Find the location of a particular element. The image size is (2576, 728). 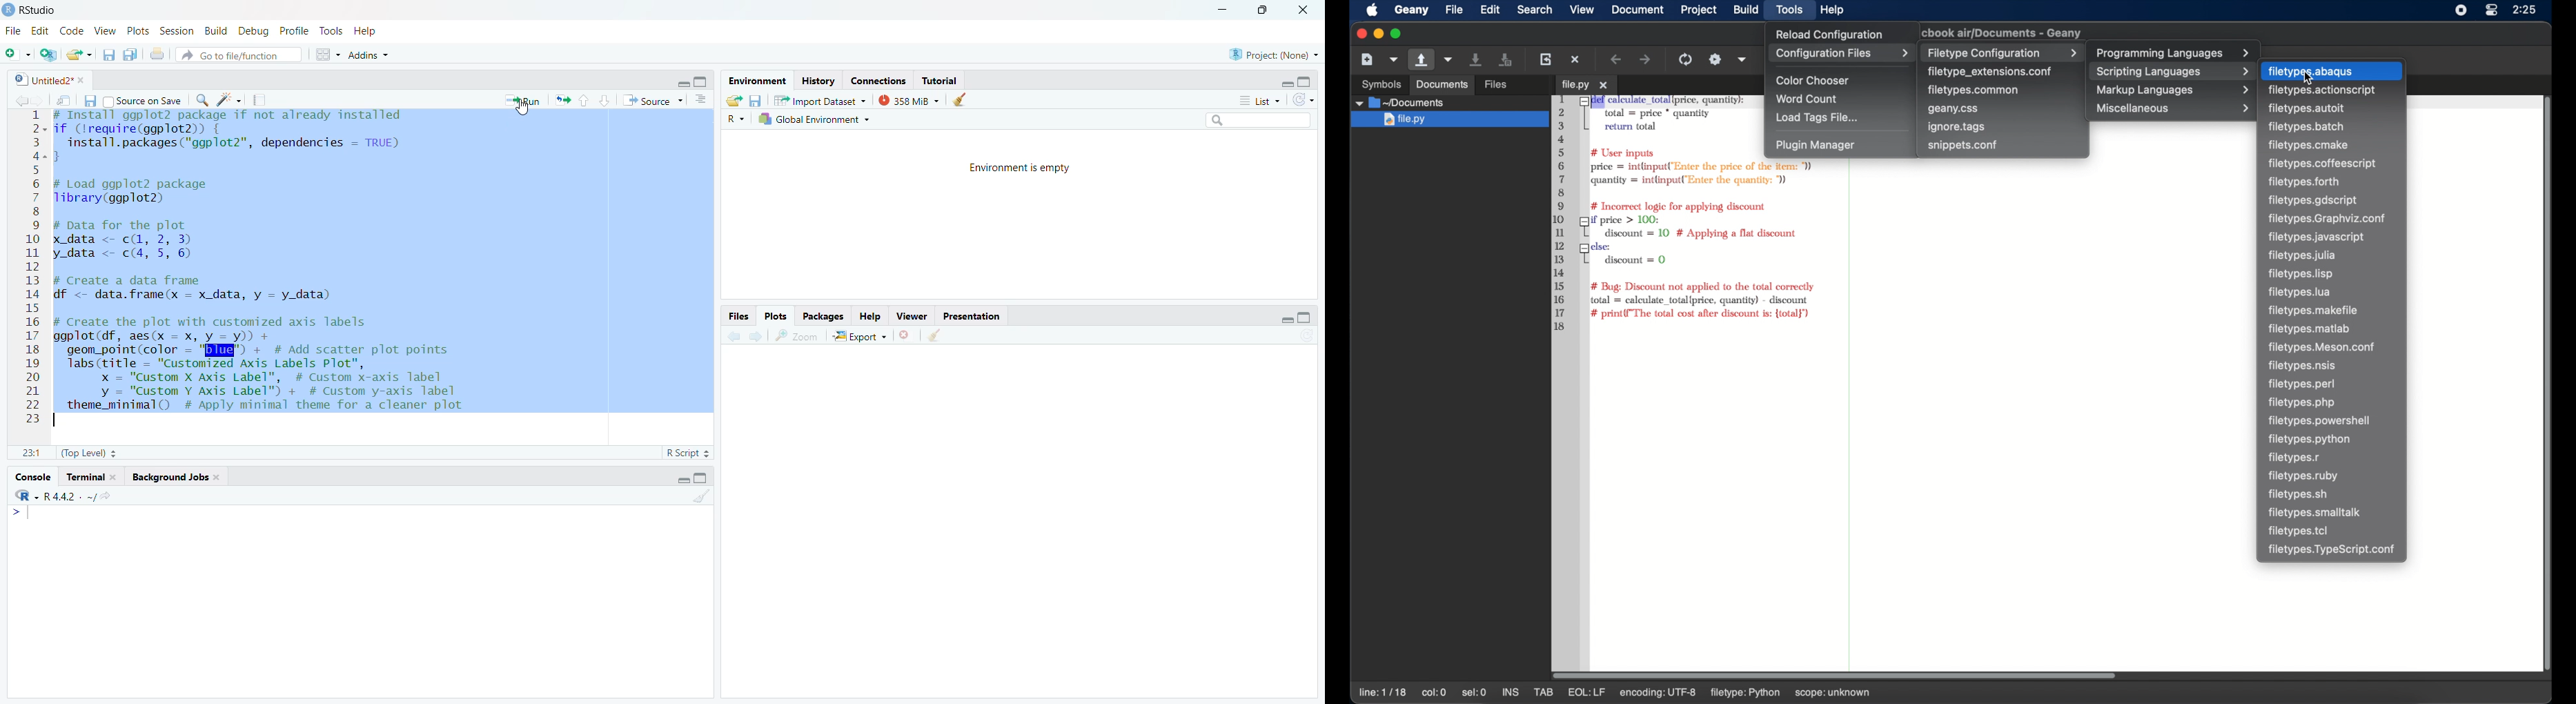

export is located at coordinates (566, 102).